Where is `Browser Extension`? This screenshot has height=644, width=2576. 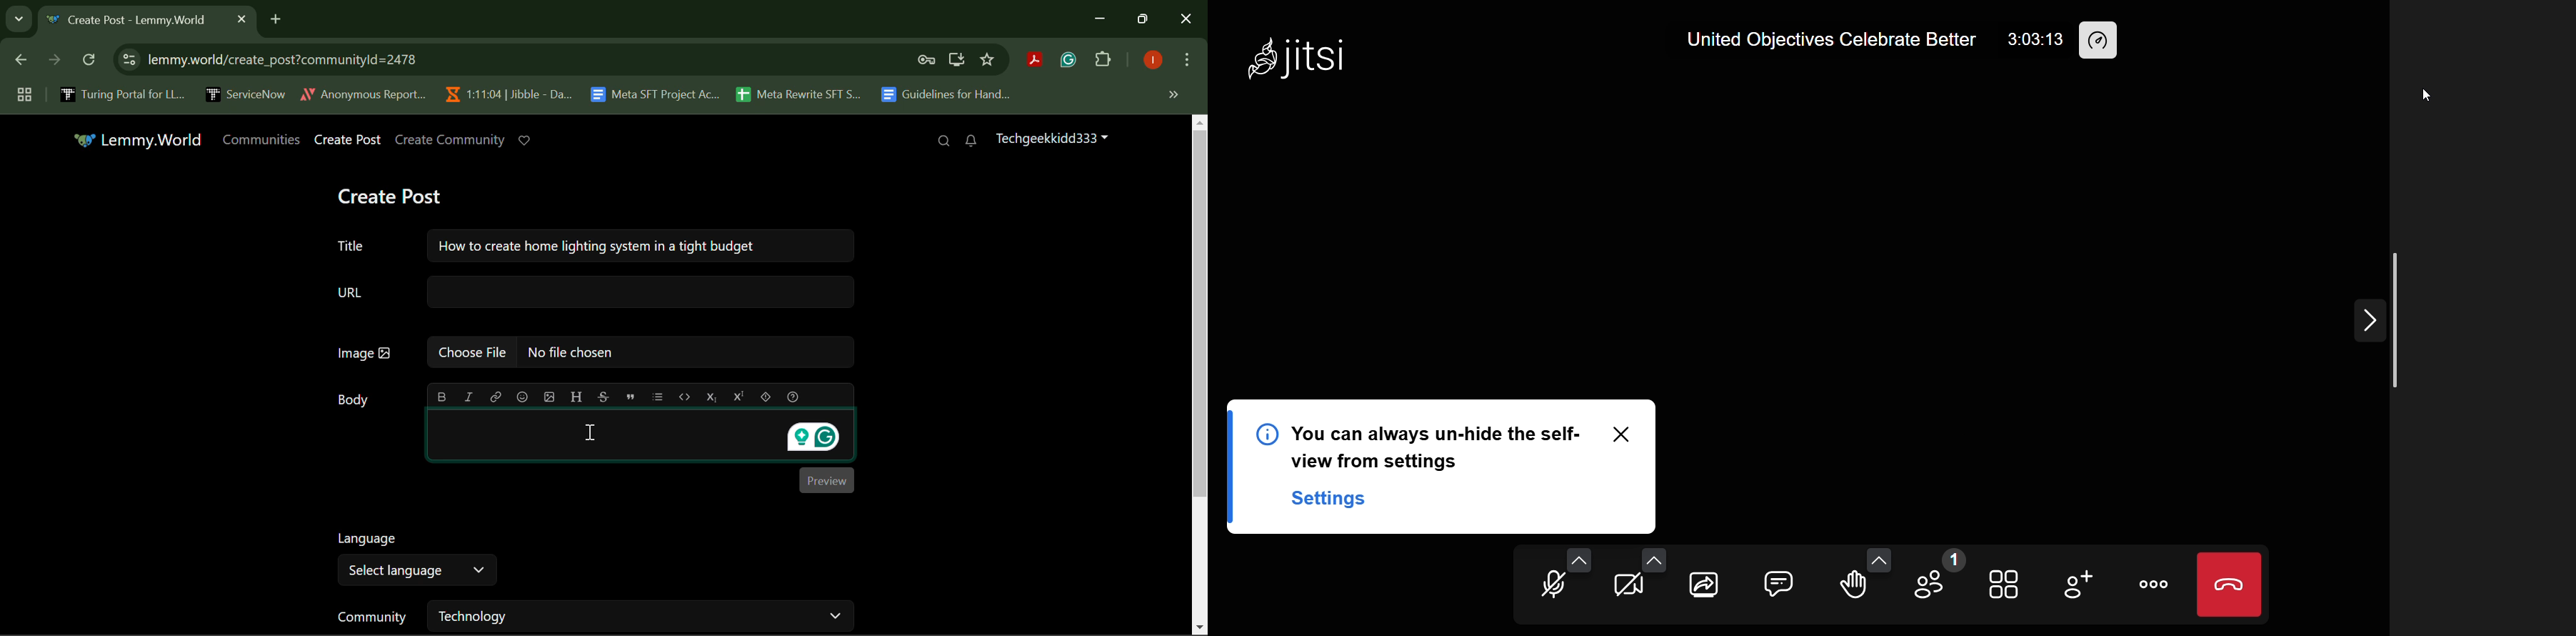 Browser Extension is located at coordinates (1072, 60).